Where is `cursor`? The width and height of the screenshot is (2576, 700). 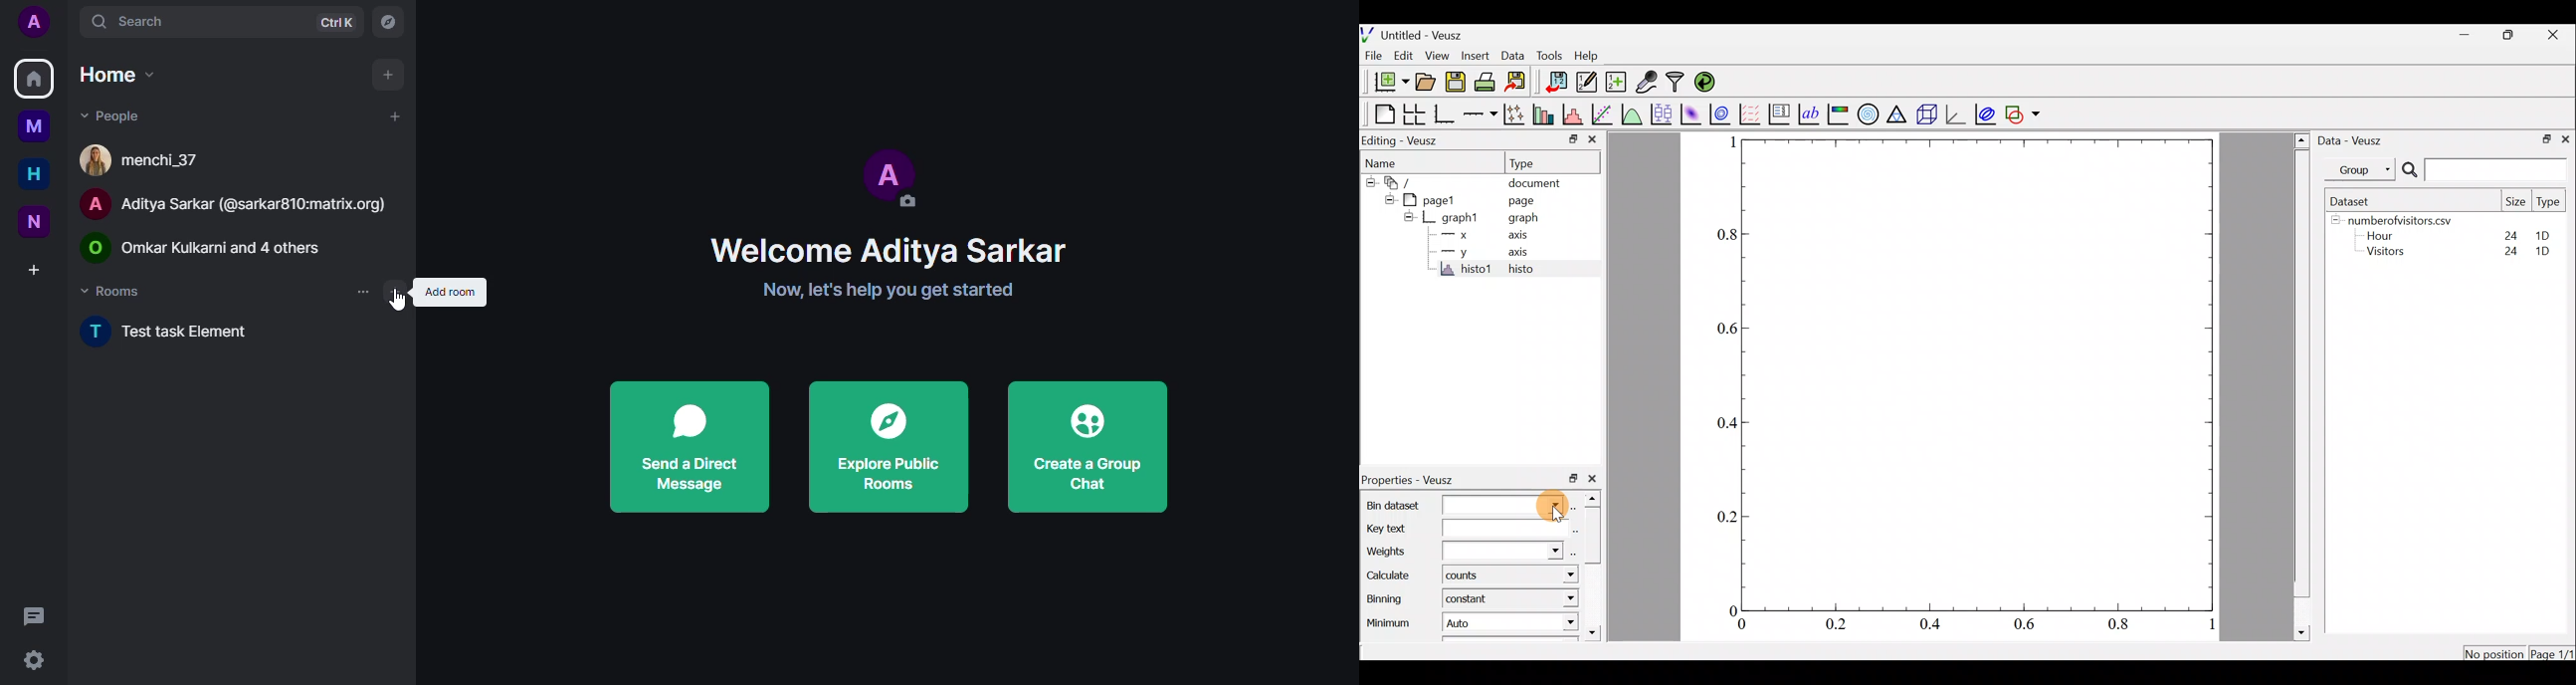 cursor is located at coordinates (397, 303).